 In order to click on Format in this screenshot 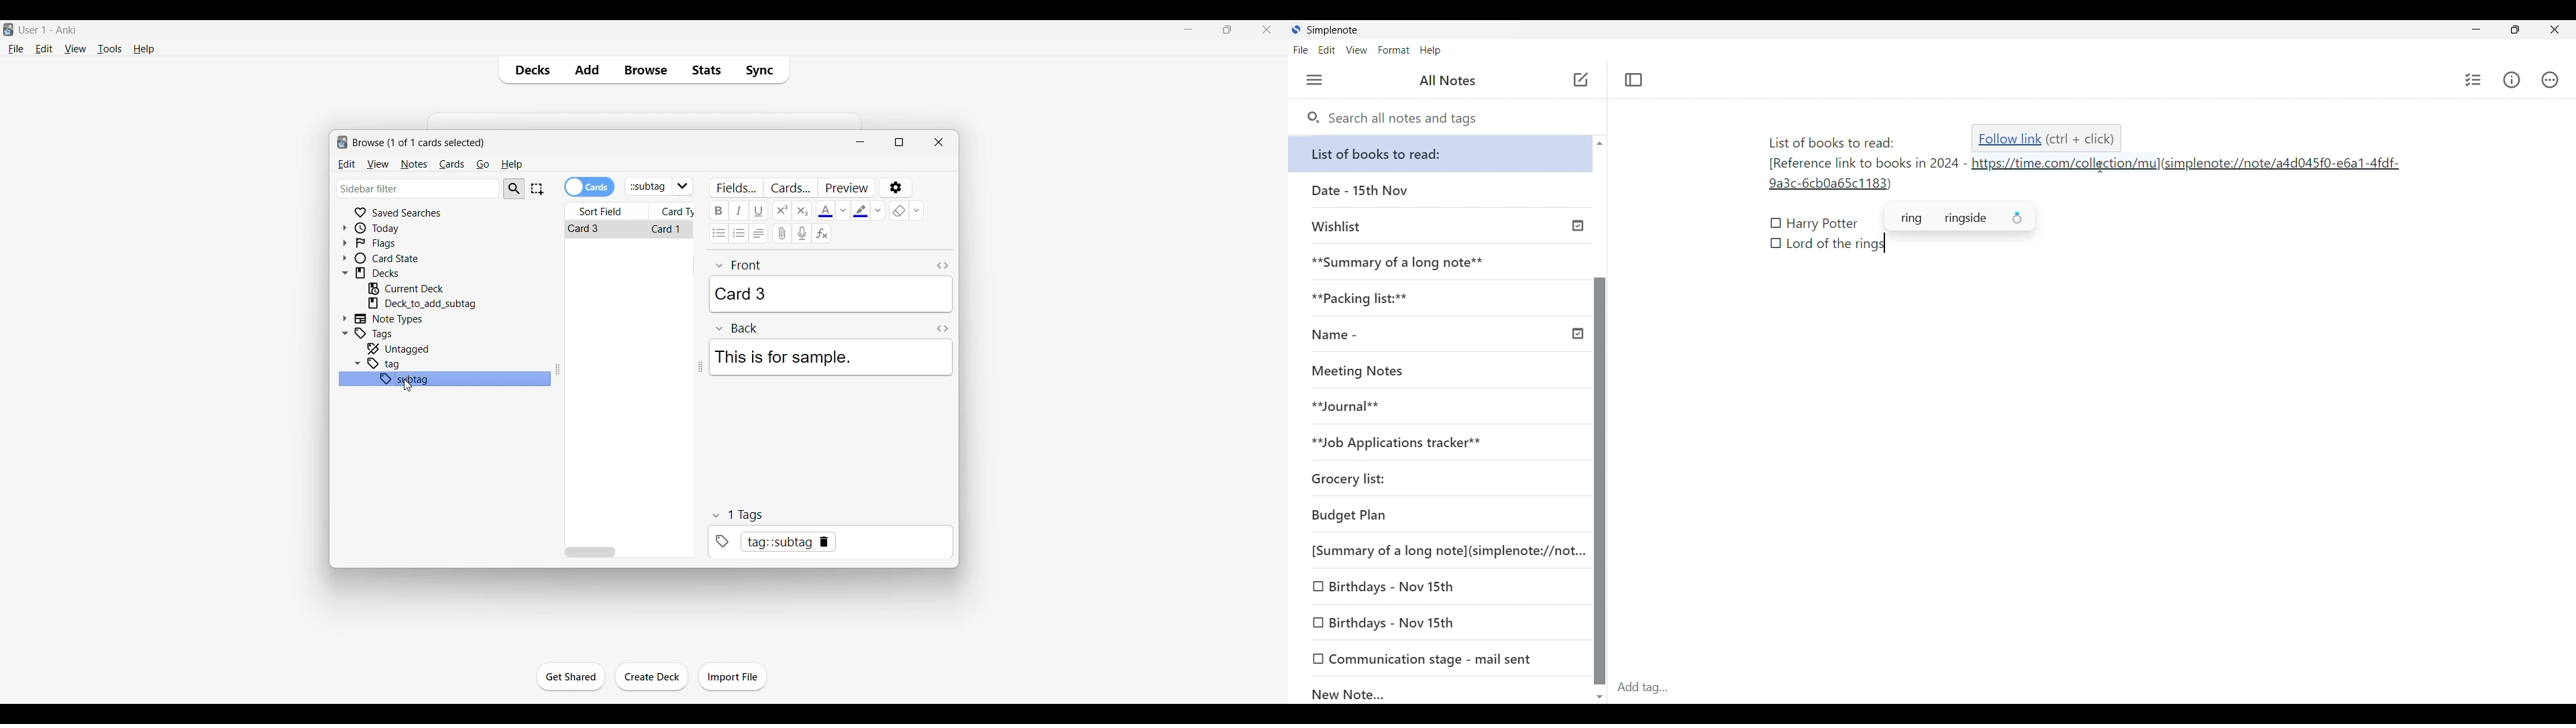, I will do `click(1394, 50)`.